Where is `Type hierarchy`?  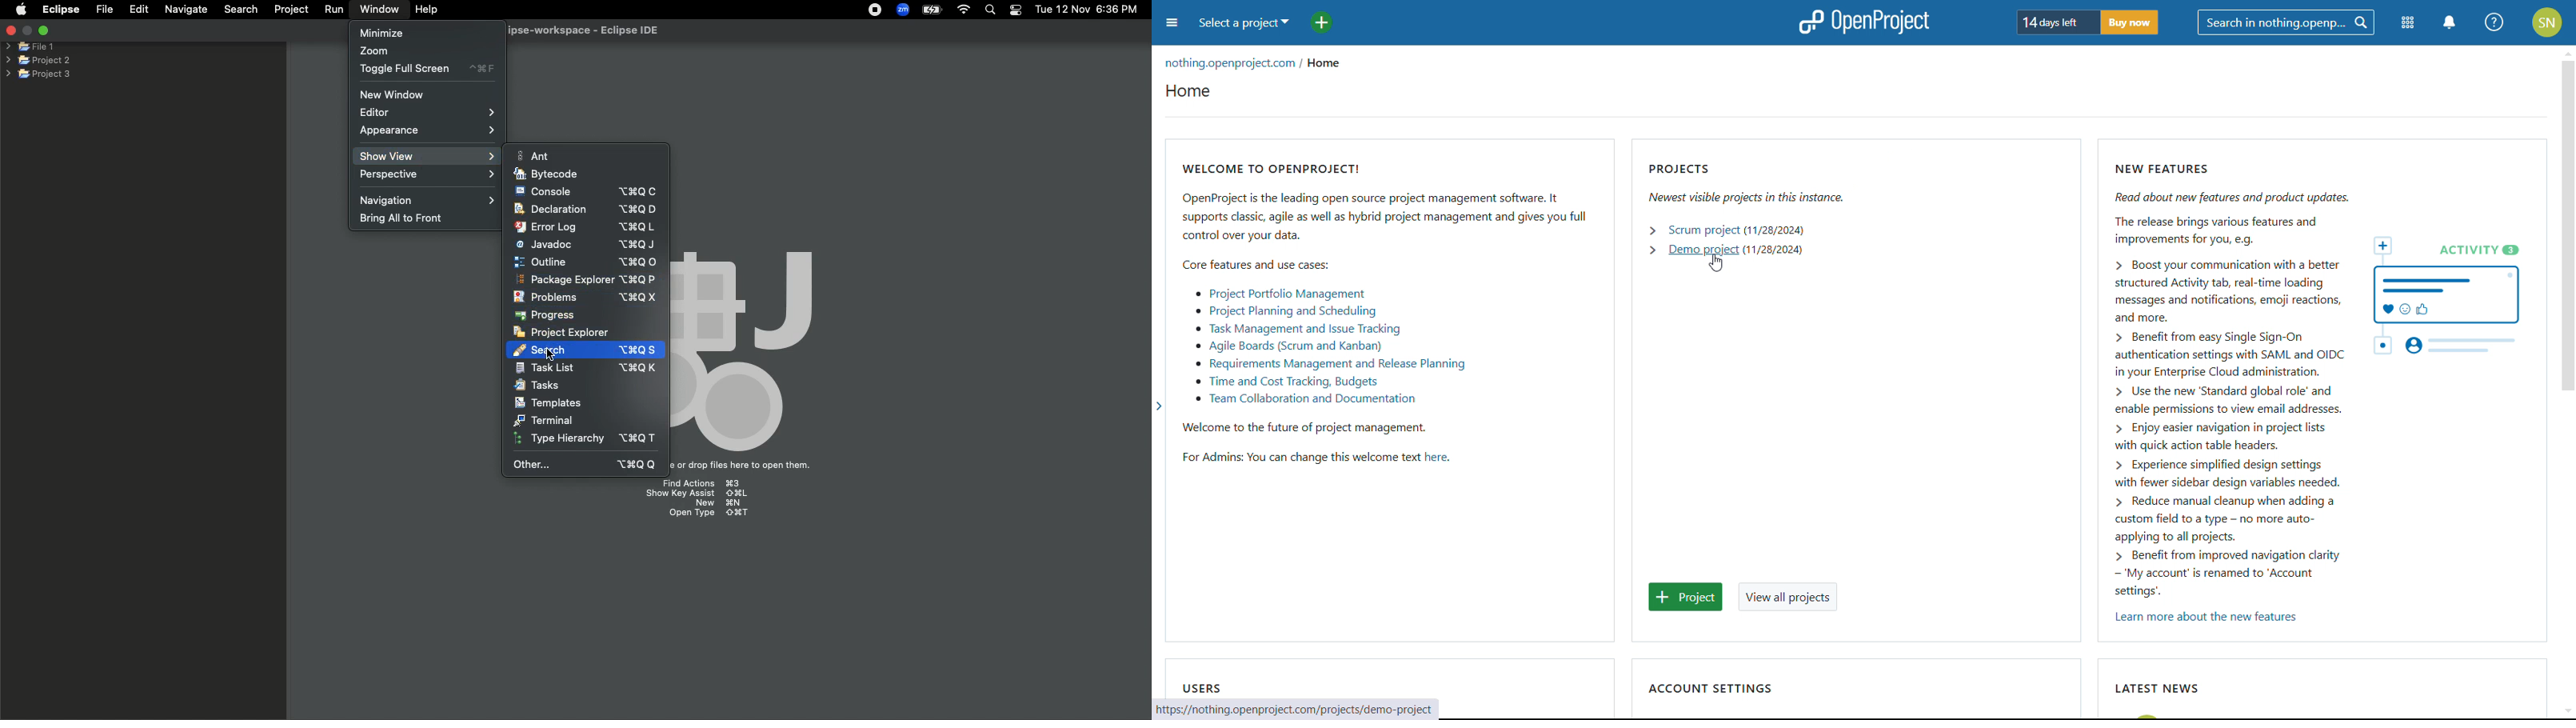 Type hierarchy is located at coordinates (589, 440).